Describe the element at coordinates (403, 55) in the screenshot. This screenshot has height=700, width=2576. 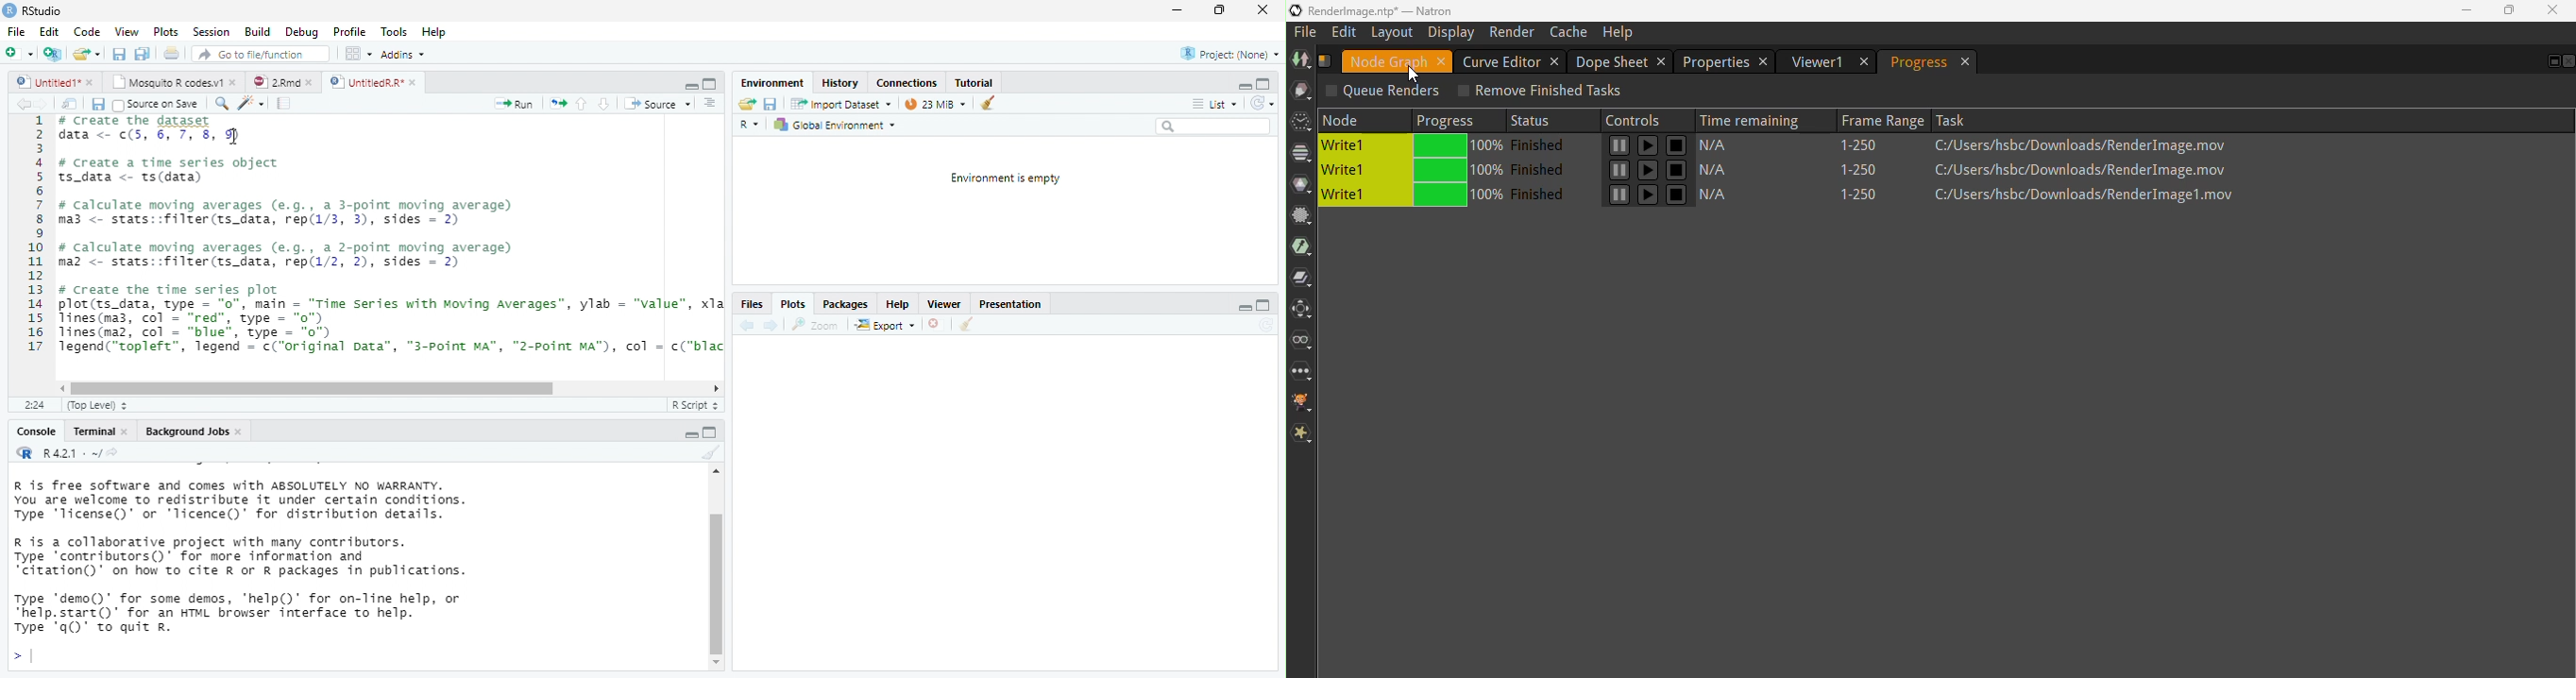
I see `Addins` at that location.